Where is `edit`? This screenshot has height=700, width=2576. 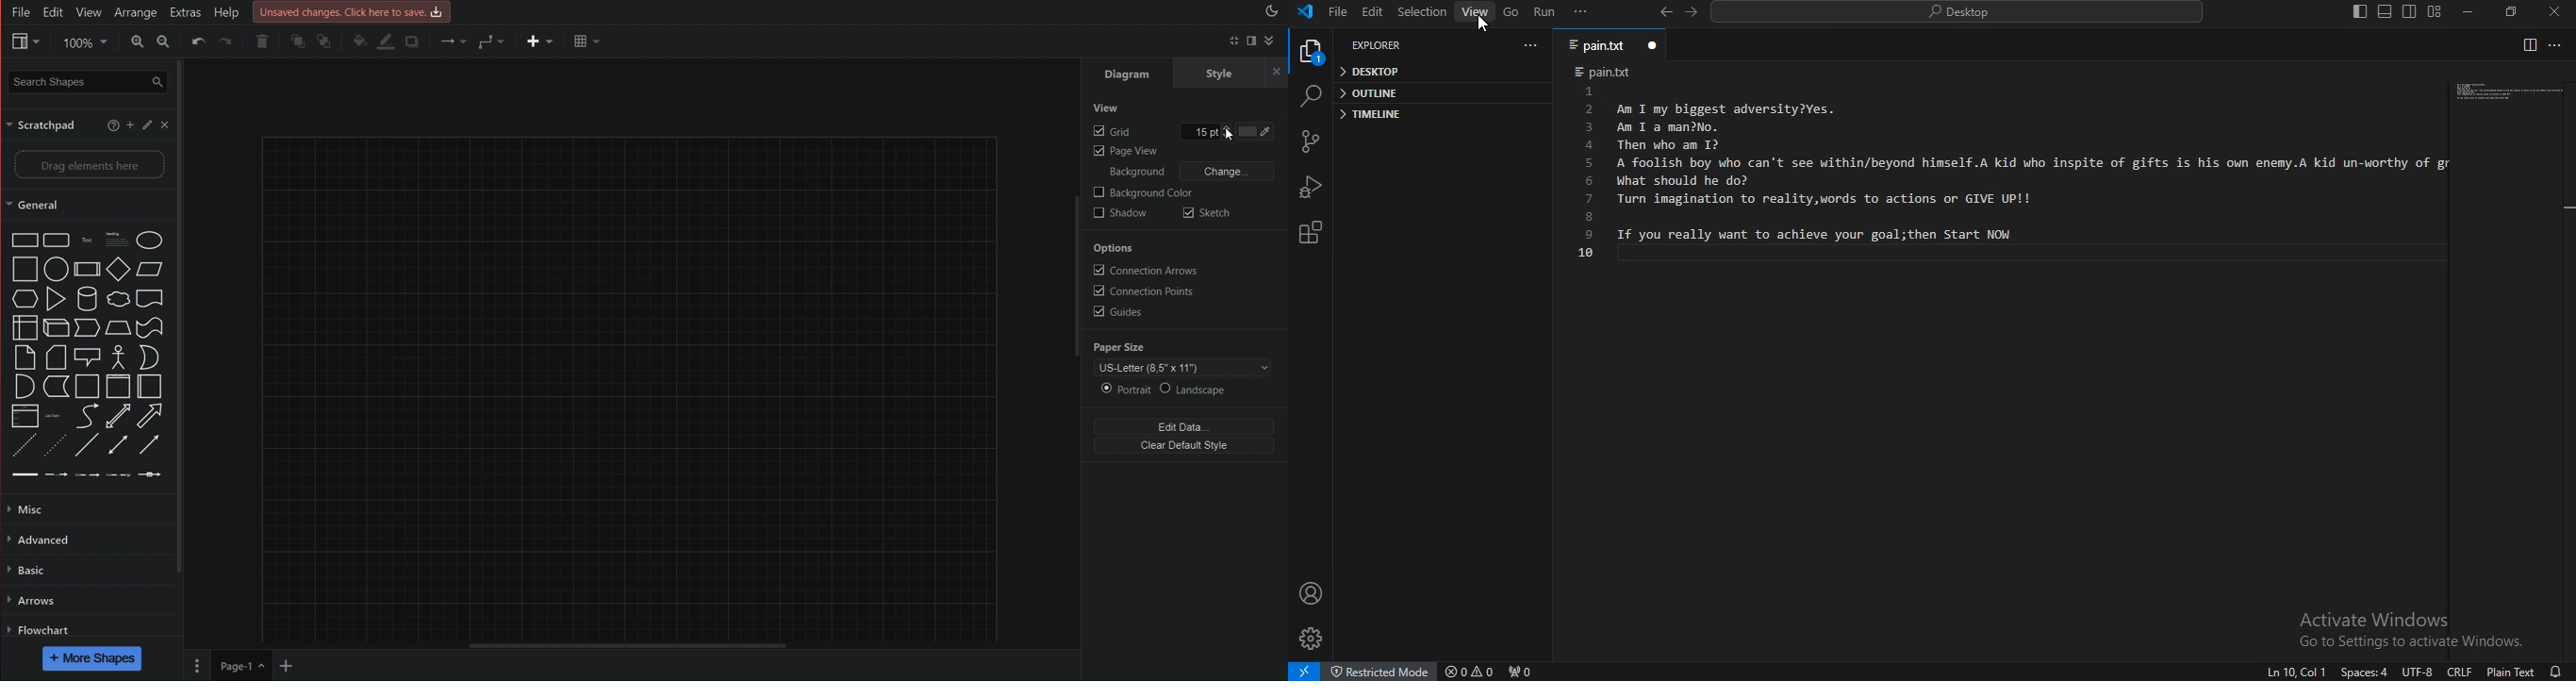
edit is located at coordinates (1372, 13).